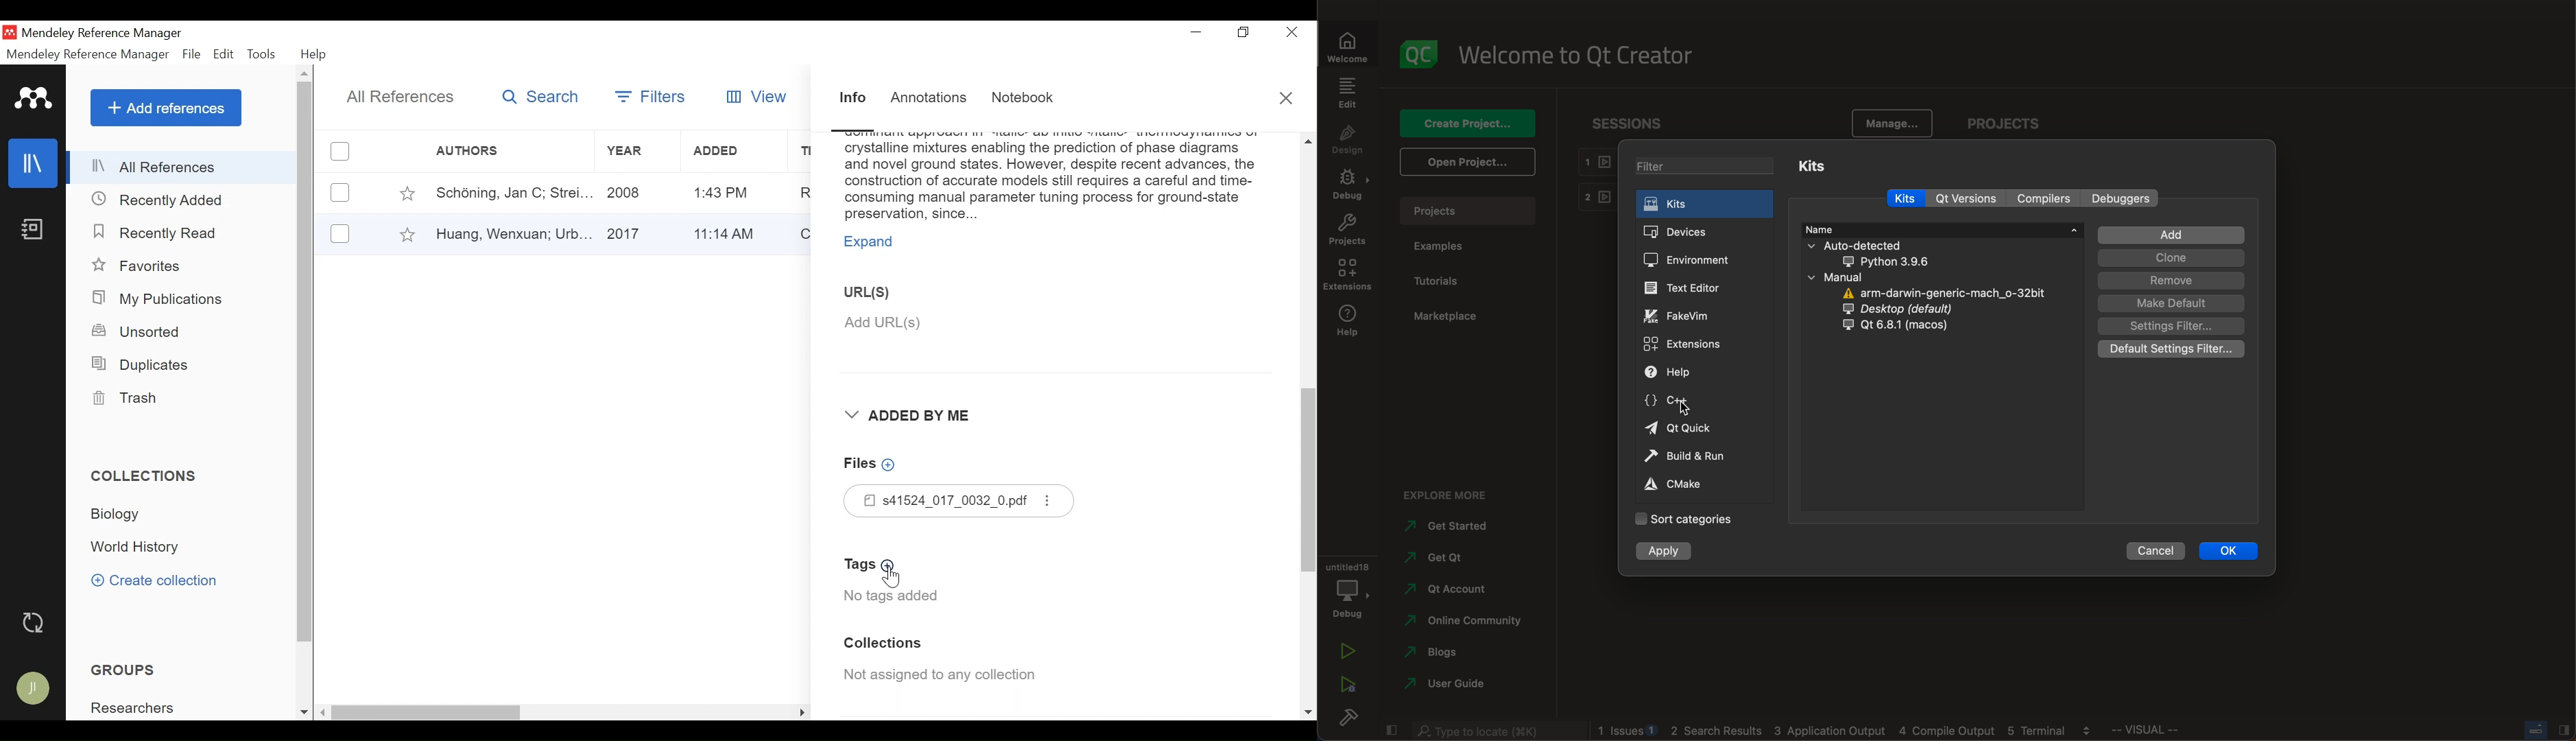 The image size is (2576, 756). Describe the element at coordinates (126, 670) in the screenshot. I see `Groups` at that location.